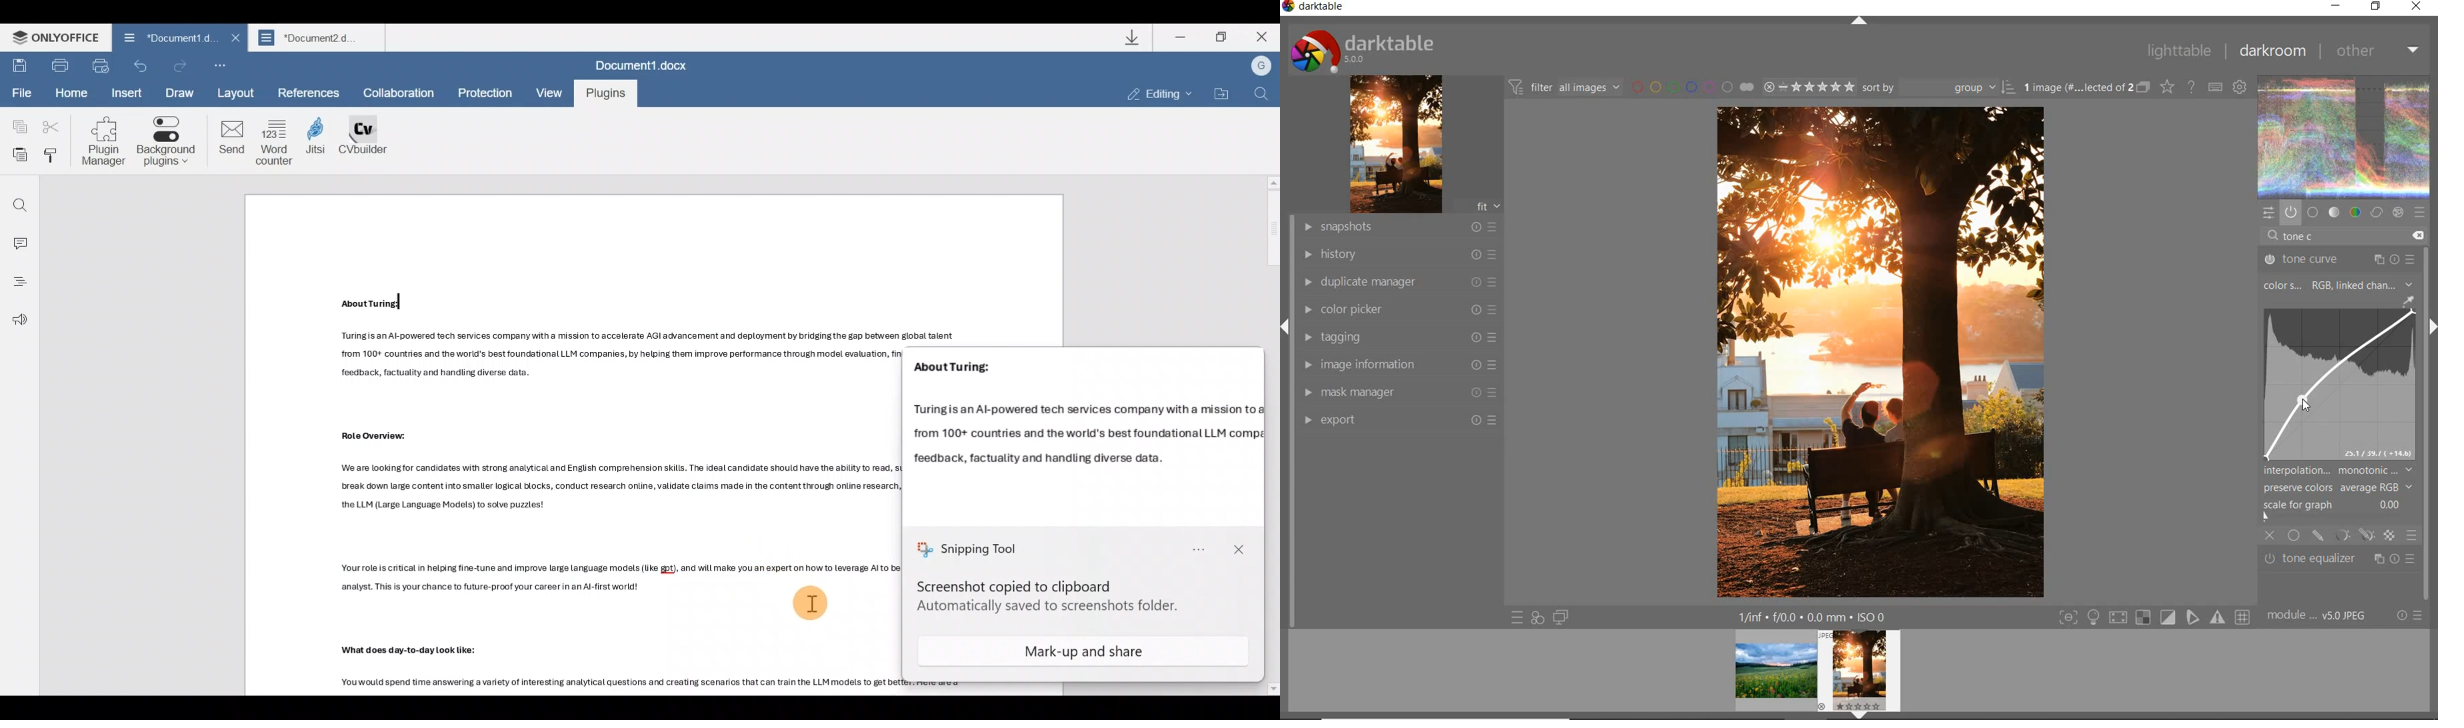 The width and height of the screenshot is (2464, 728). Describe the element at coordinates (1396, 144) in the screenshot. I see `image` at that location.